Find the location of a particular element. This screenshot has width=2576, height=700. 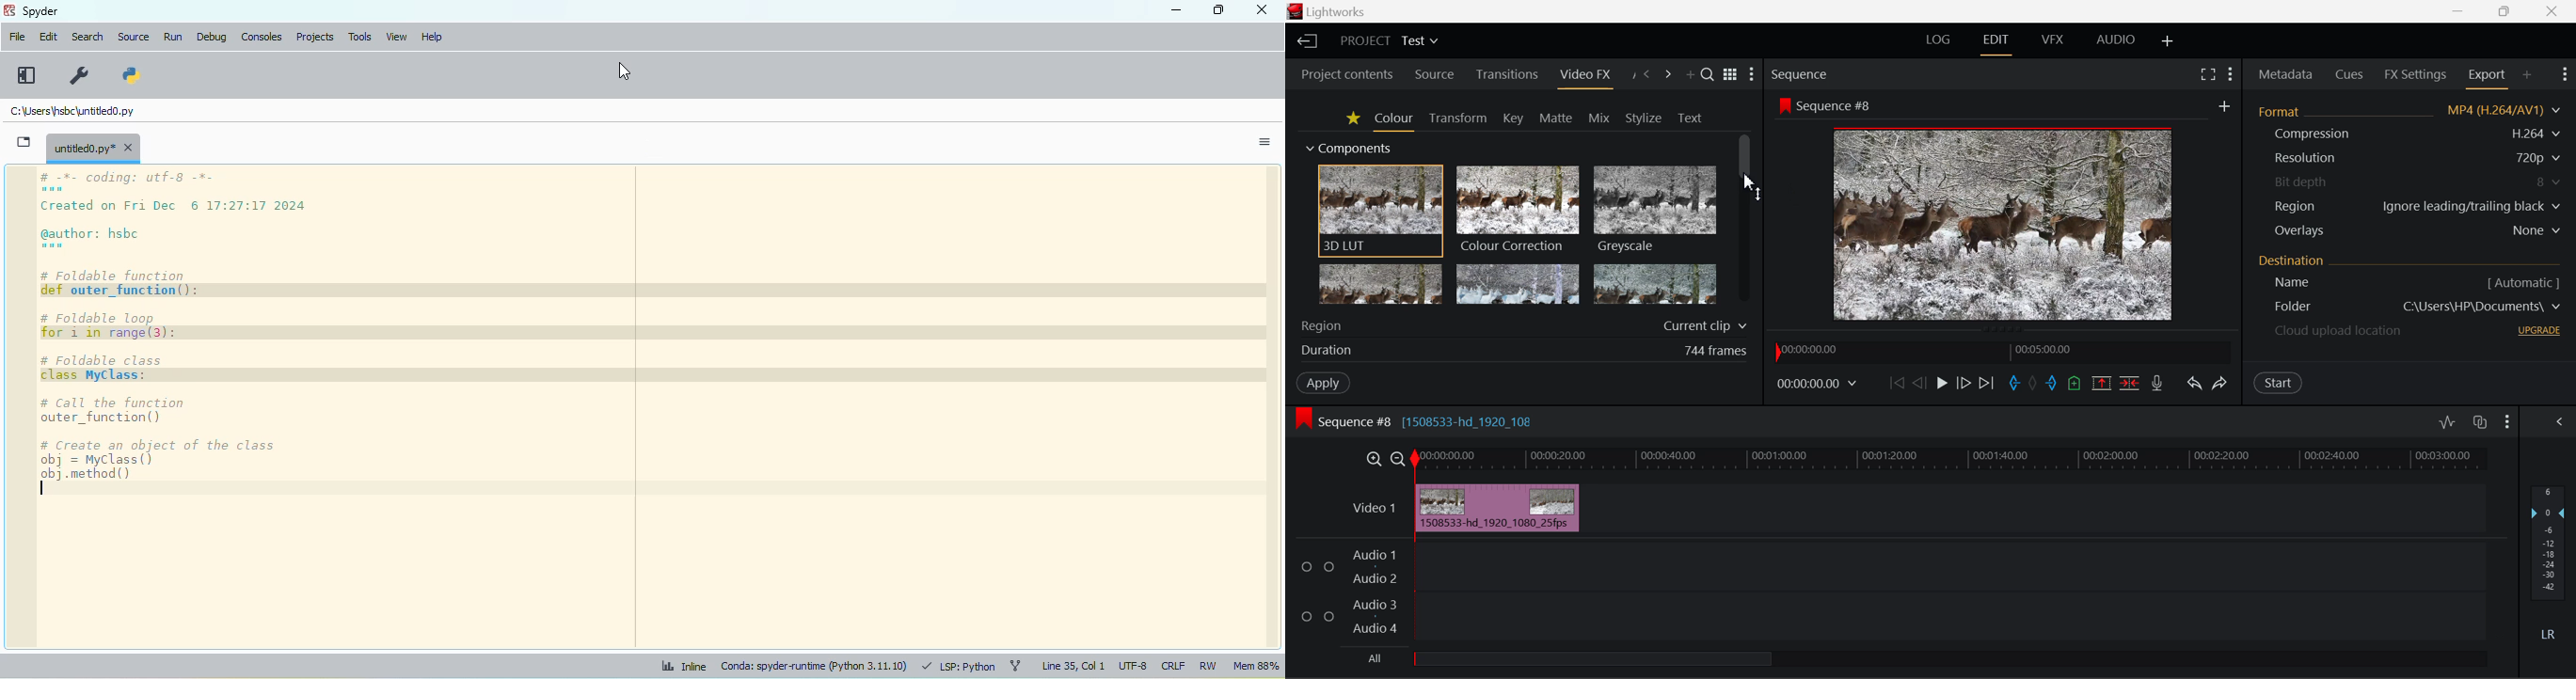

minimize is located at coordinates (1175, 10).